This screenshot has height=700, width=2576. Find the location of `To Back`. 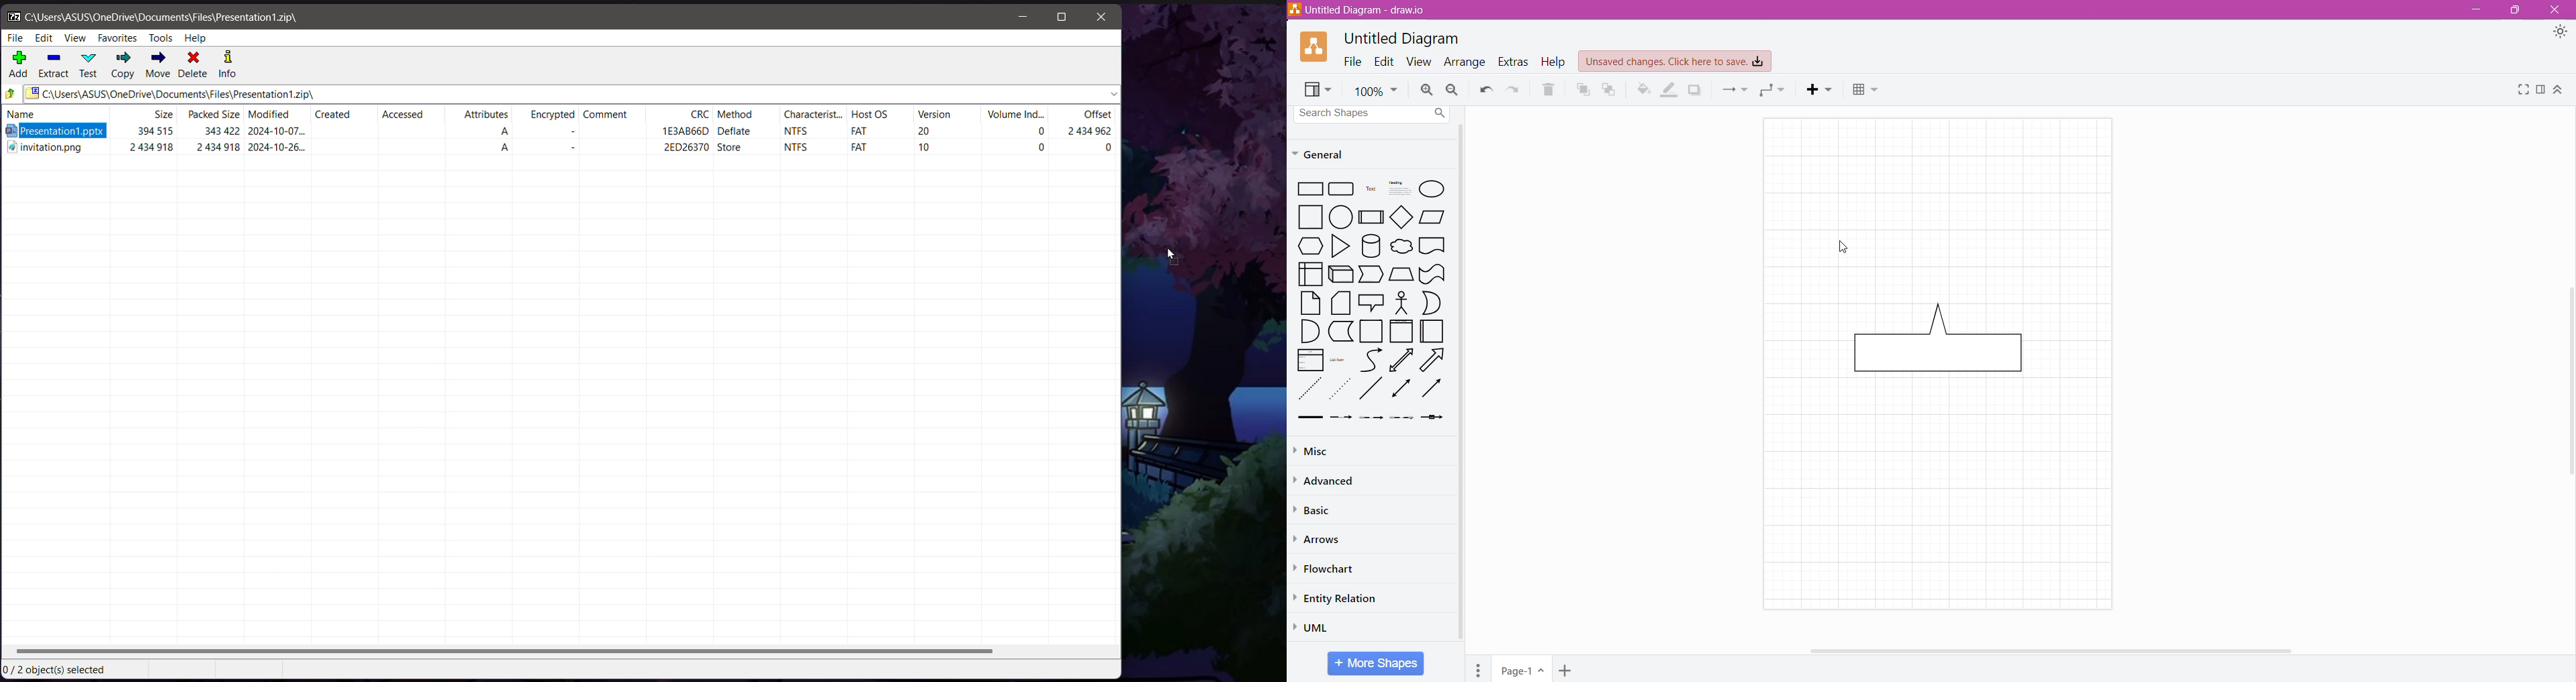

To Back is located at coordinates (1610, 90).